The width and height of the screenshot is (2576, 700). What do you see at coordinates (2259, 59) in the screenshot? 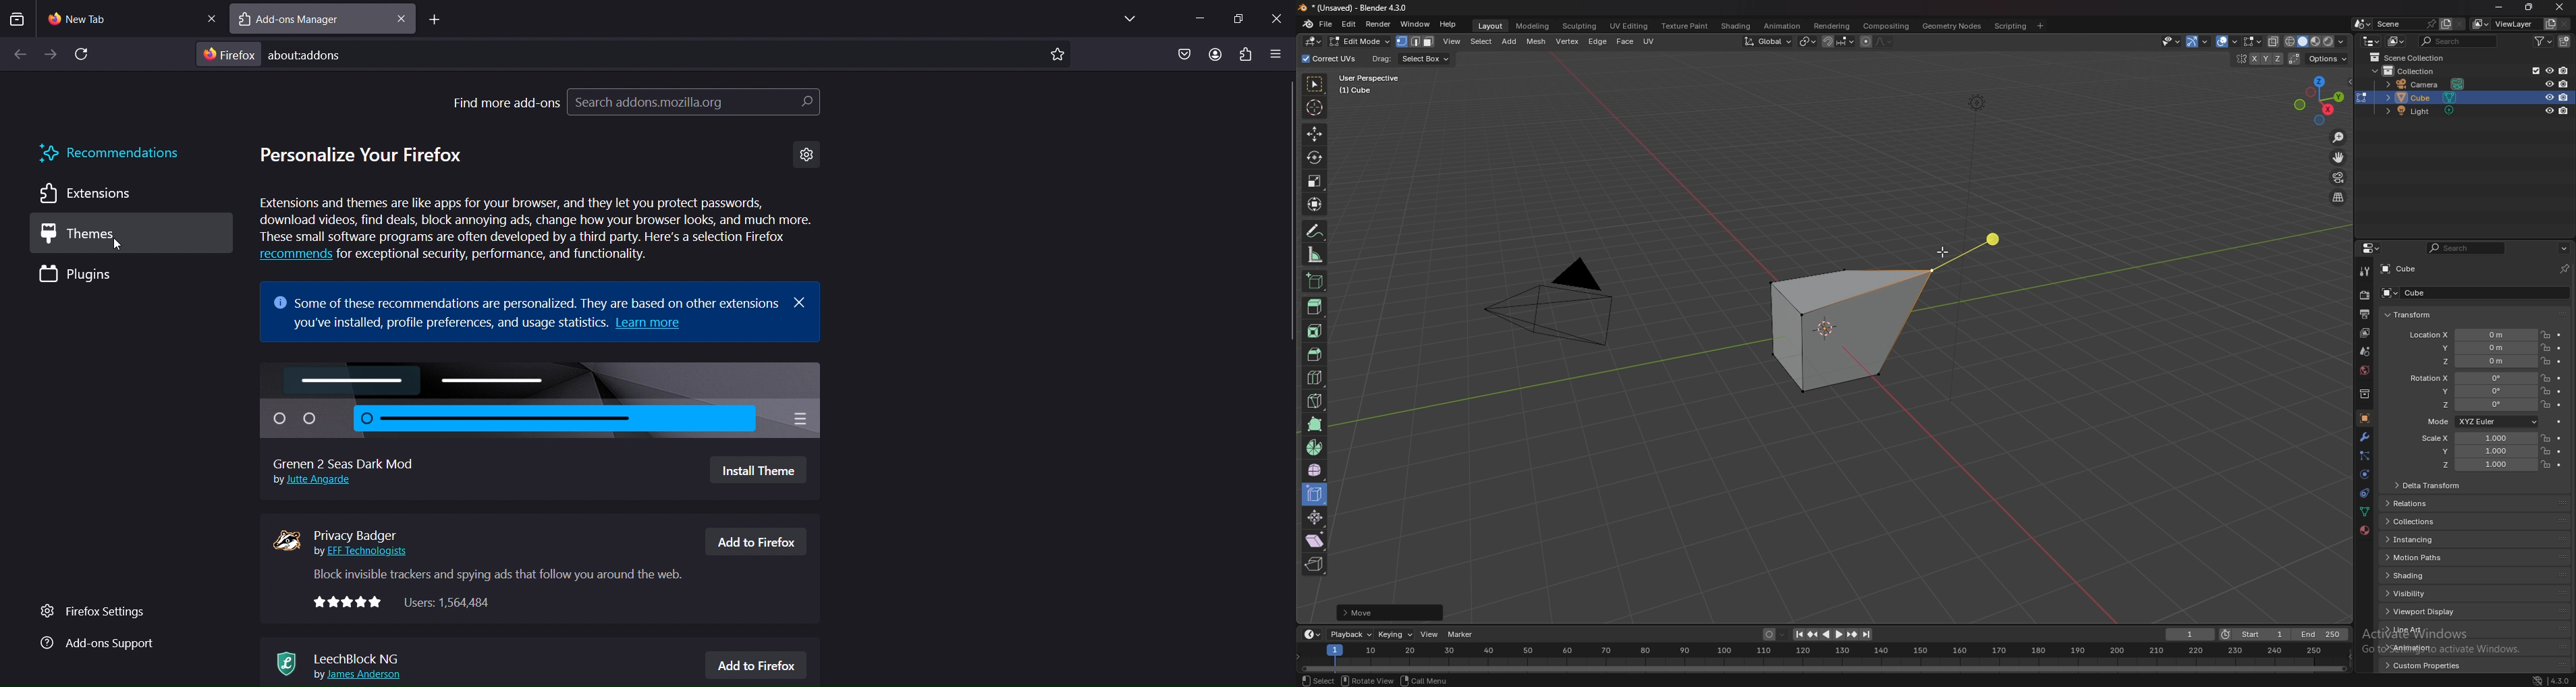
I see `enable mesh symmetry` at bounding box center [2259, 59].